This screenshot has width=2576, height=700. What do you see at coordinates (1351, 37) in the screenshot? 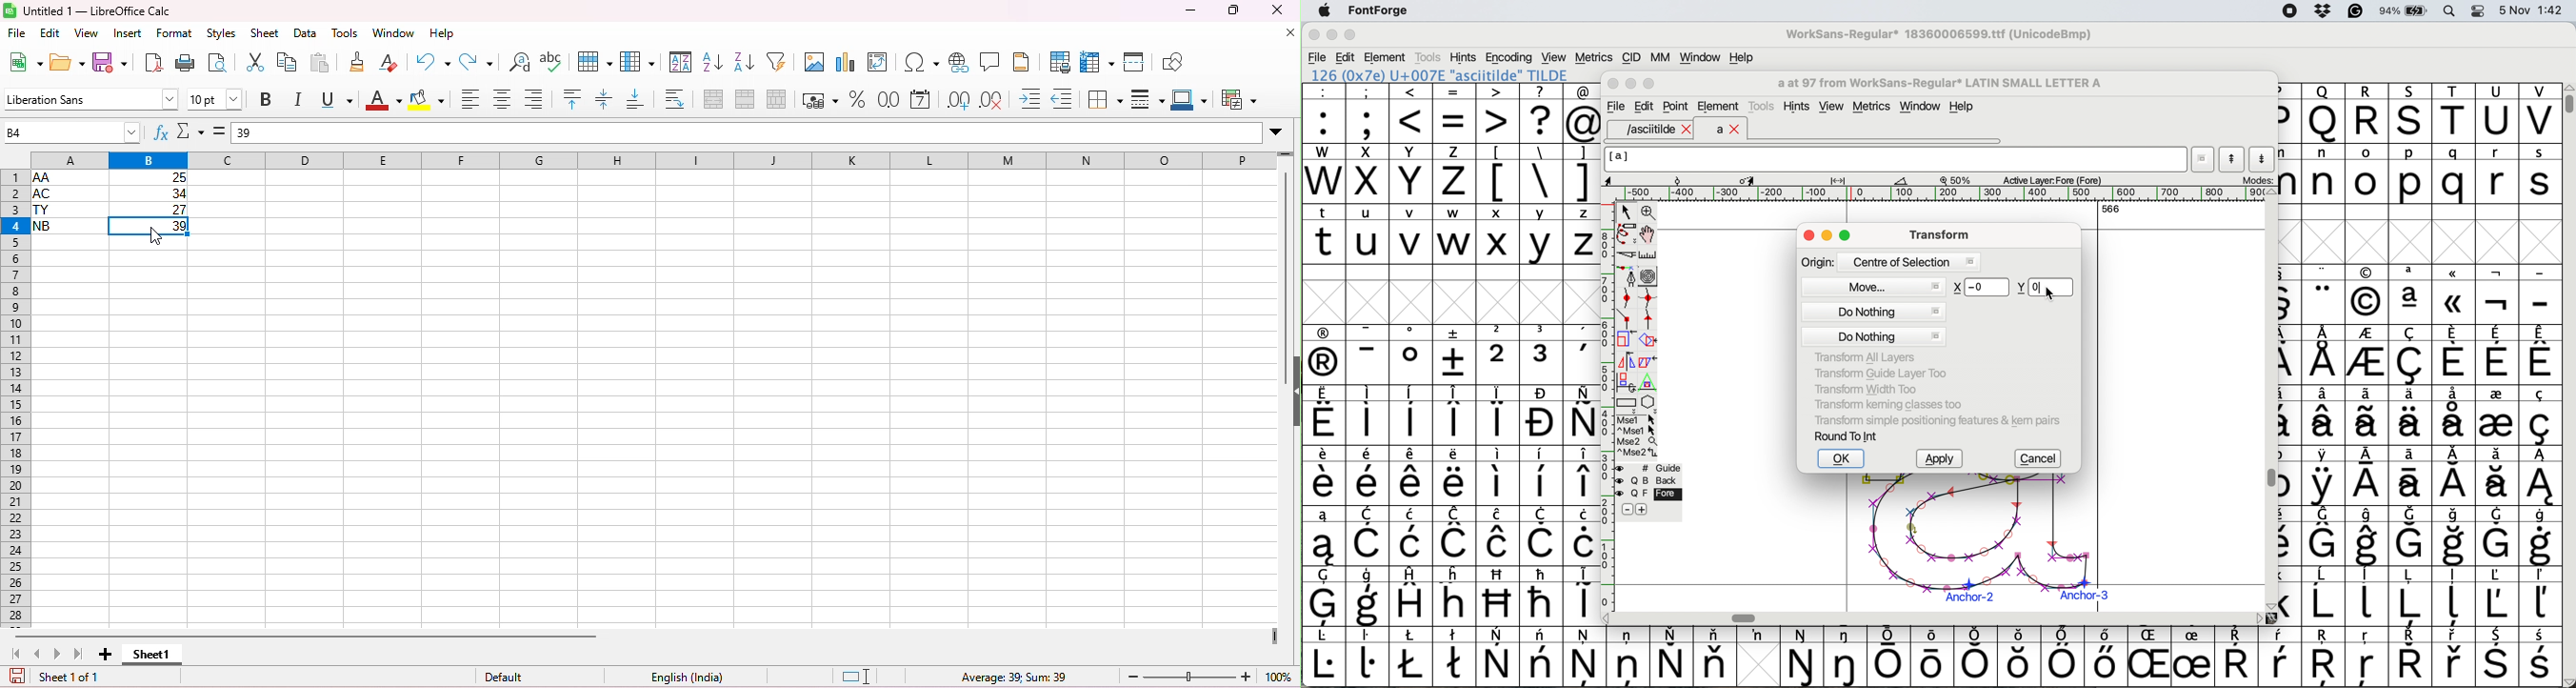
I see `maximise` at bounding box center [1351, 37].